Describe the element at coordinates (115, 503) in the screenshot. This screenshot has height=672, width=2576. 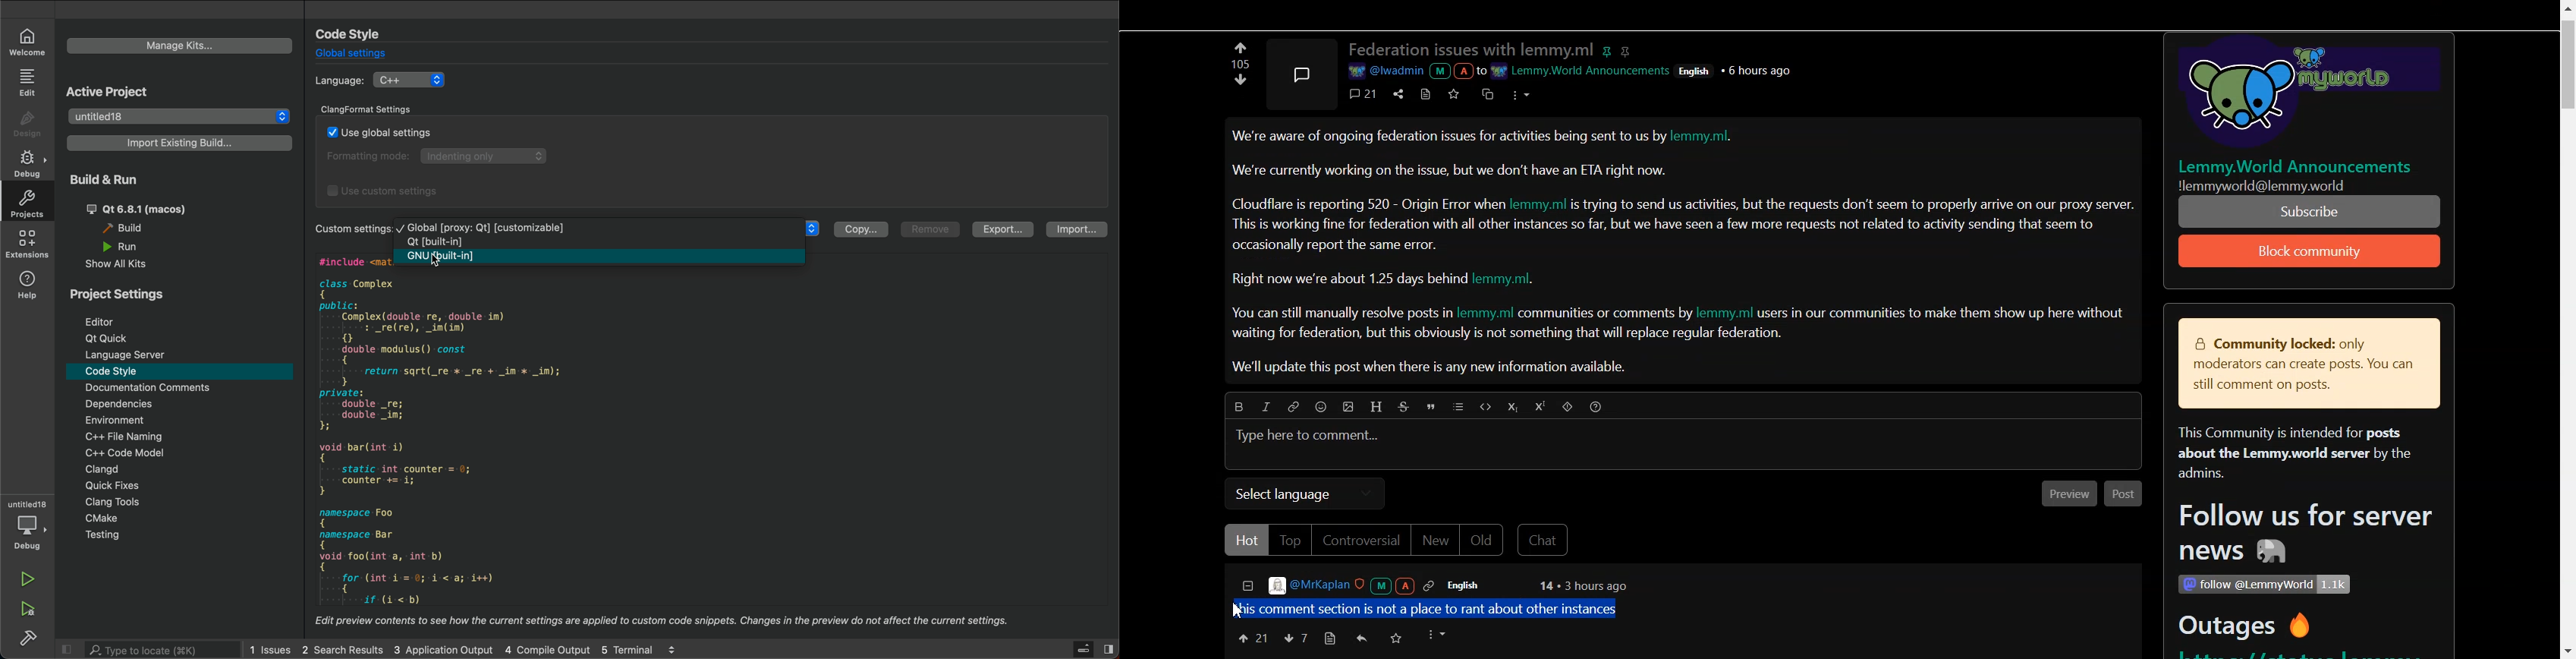
I see `clang tools` at that location.